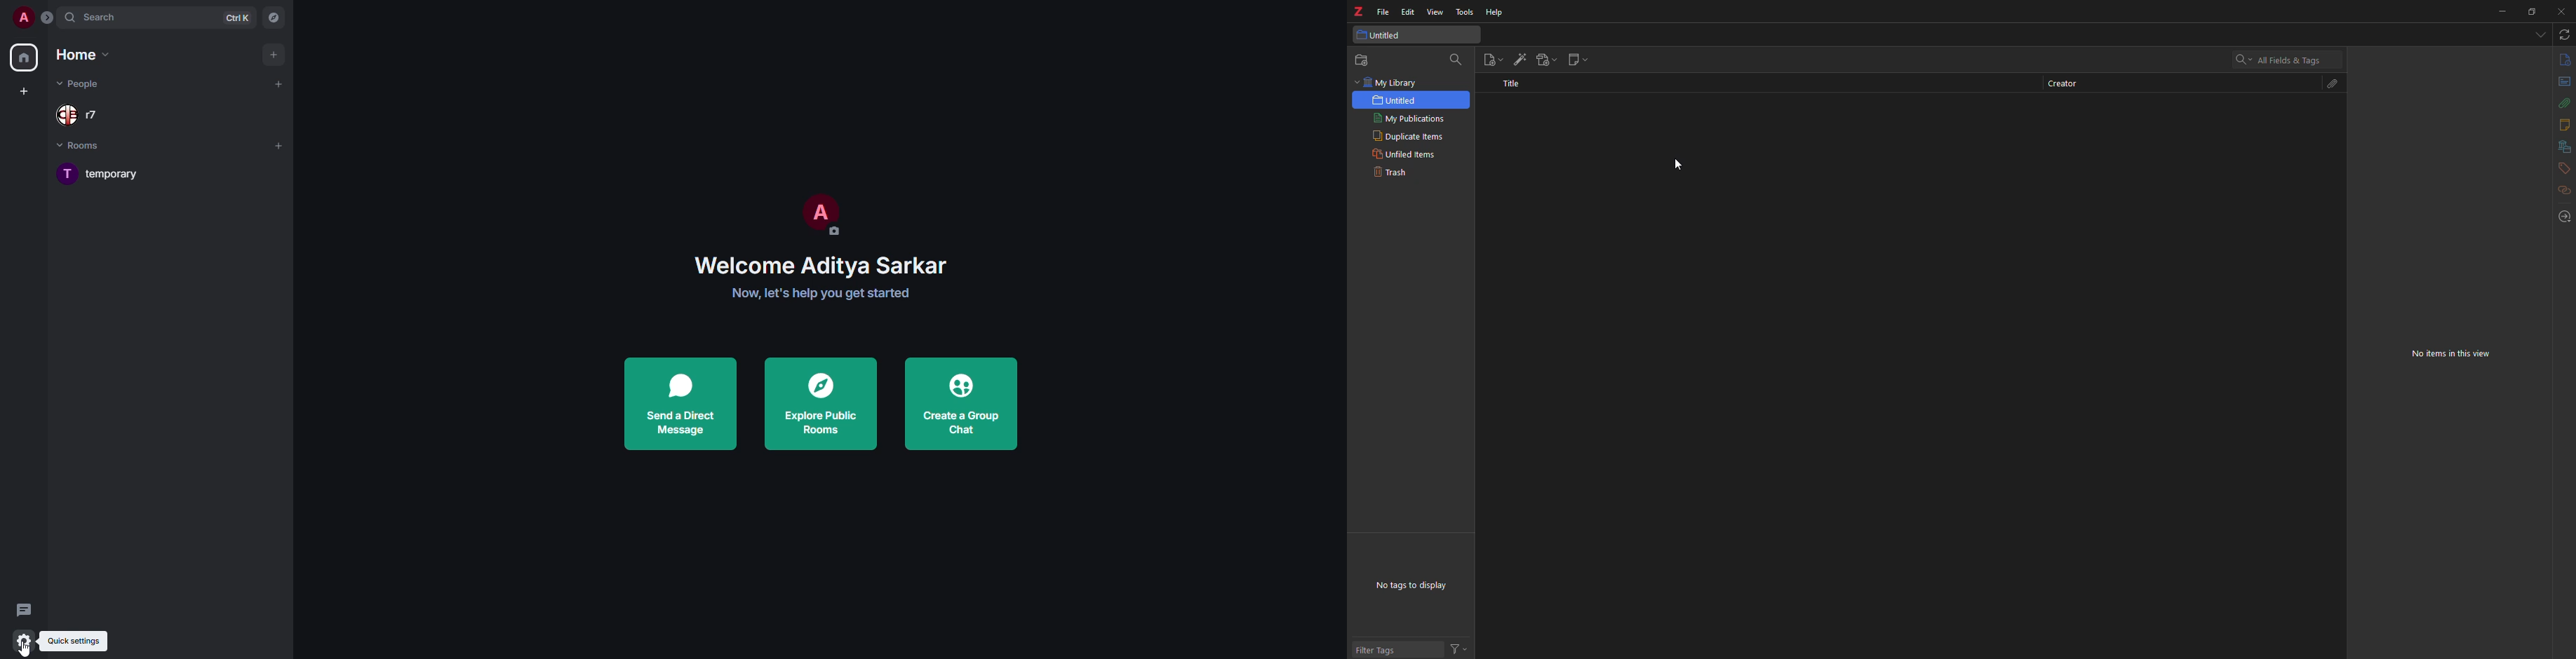  I want to click on people, so click(84, 115).